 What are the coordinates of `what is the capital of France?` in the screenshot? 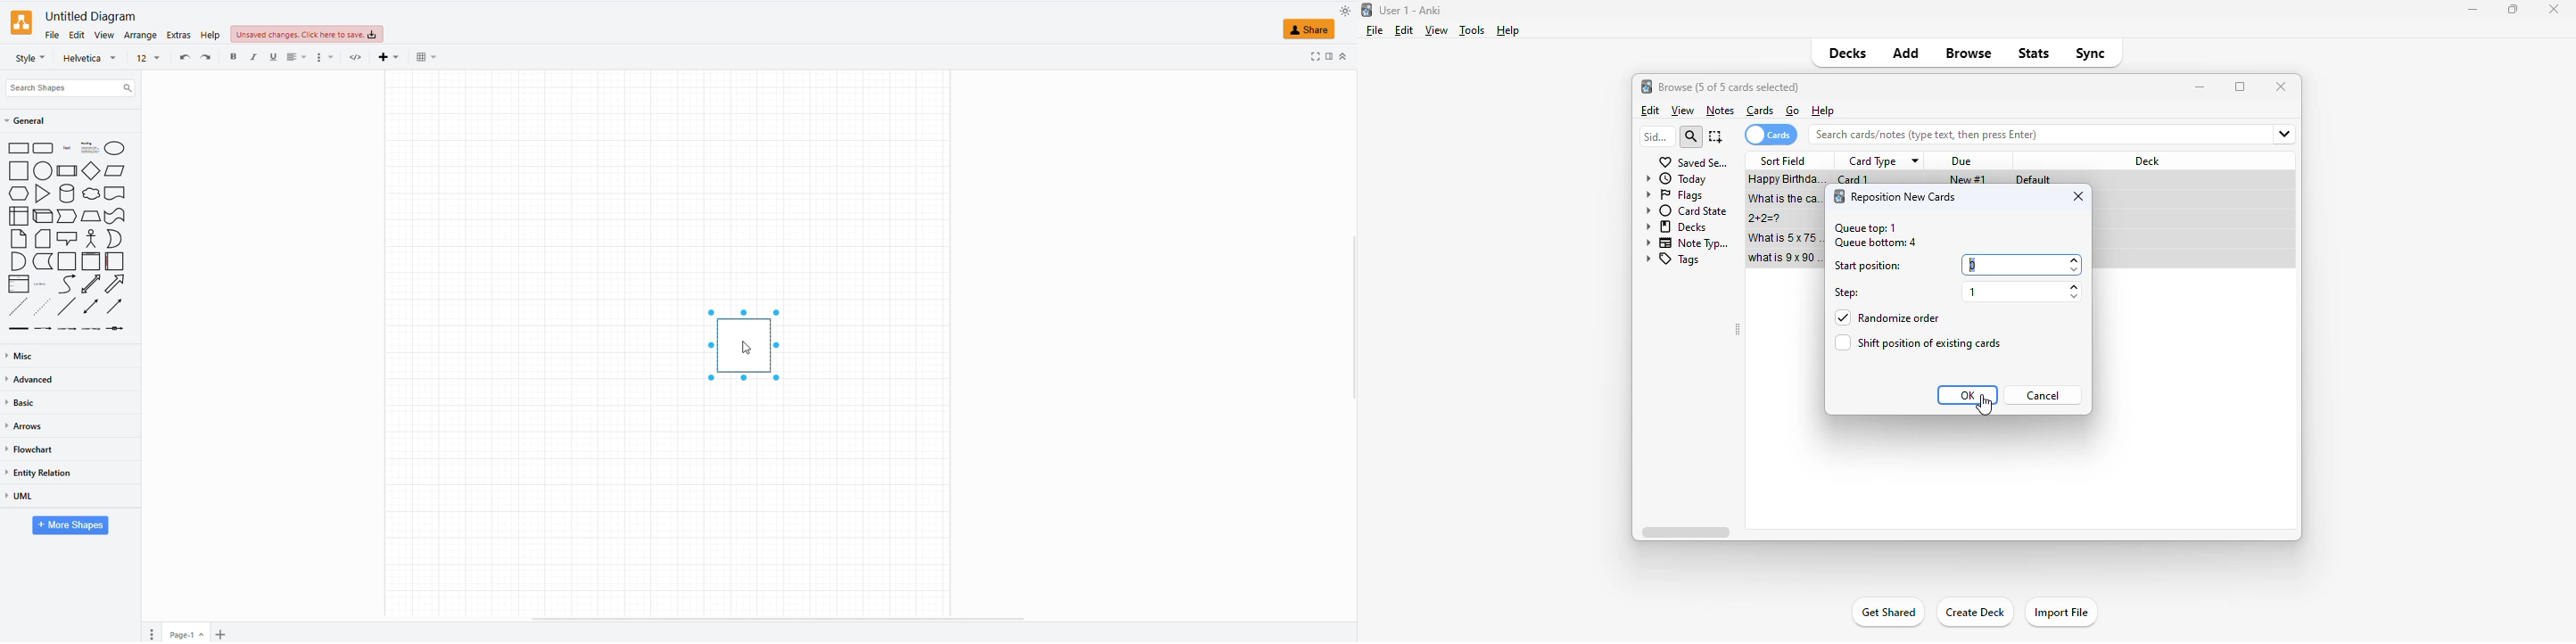 It's located at (1787, 199).